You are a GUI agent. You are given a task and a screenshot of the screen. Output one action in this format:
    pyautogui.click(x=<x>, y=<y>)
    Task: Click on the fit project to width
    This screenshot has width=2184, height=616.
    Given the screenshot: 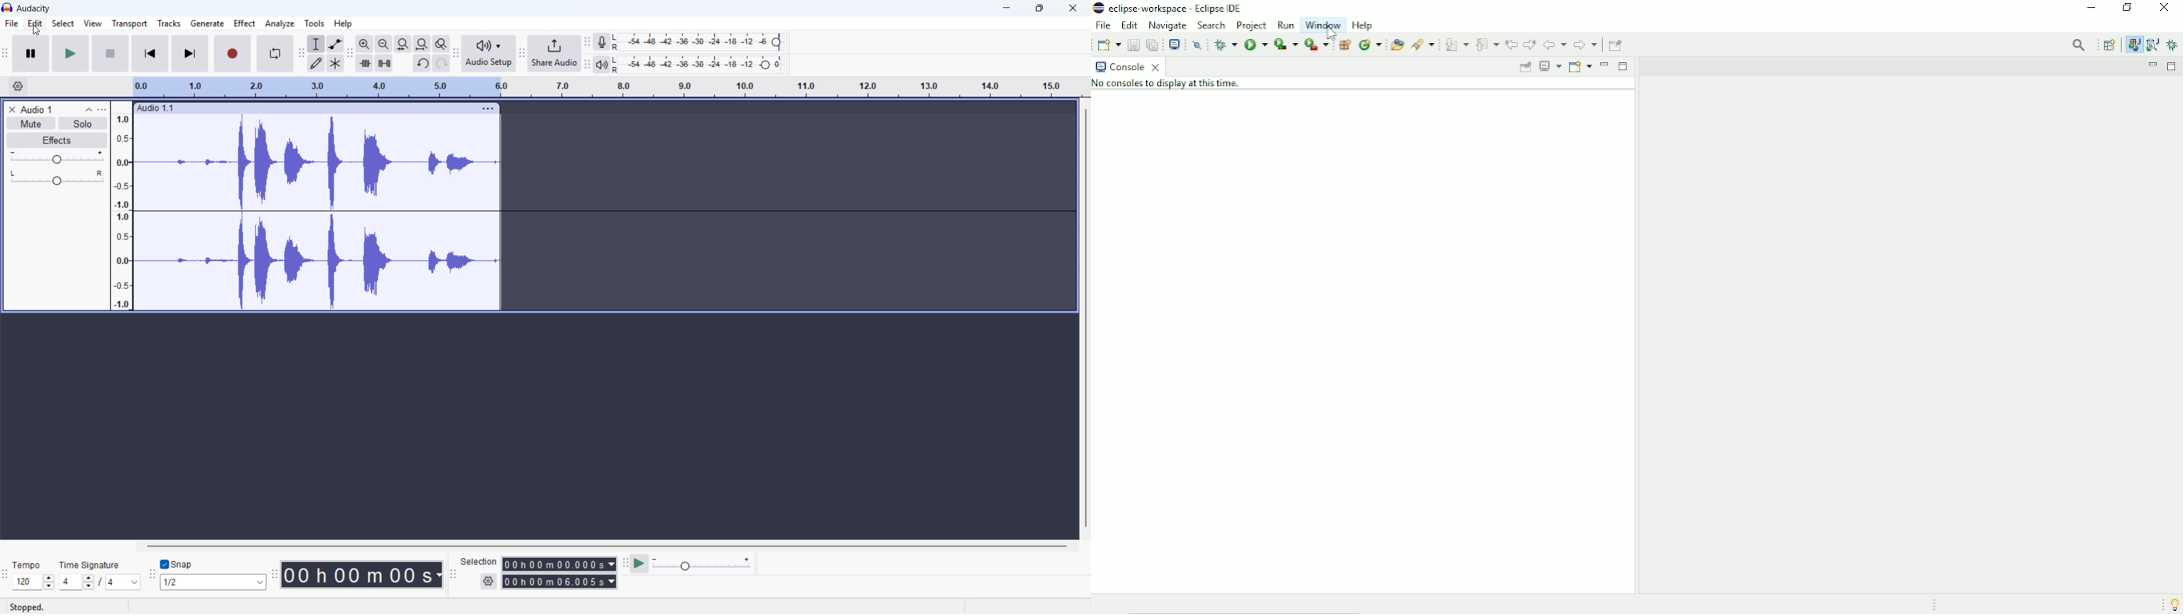 What is the action you would take?
    pyautogui.click(x=423, y=44)
    